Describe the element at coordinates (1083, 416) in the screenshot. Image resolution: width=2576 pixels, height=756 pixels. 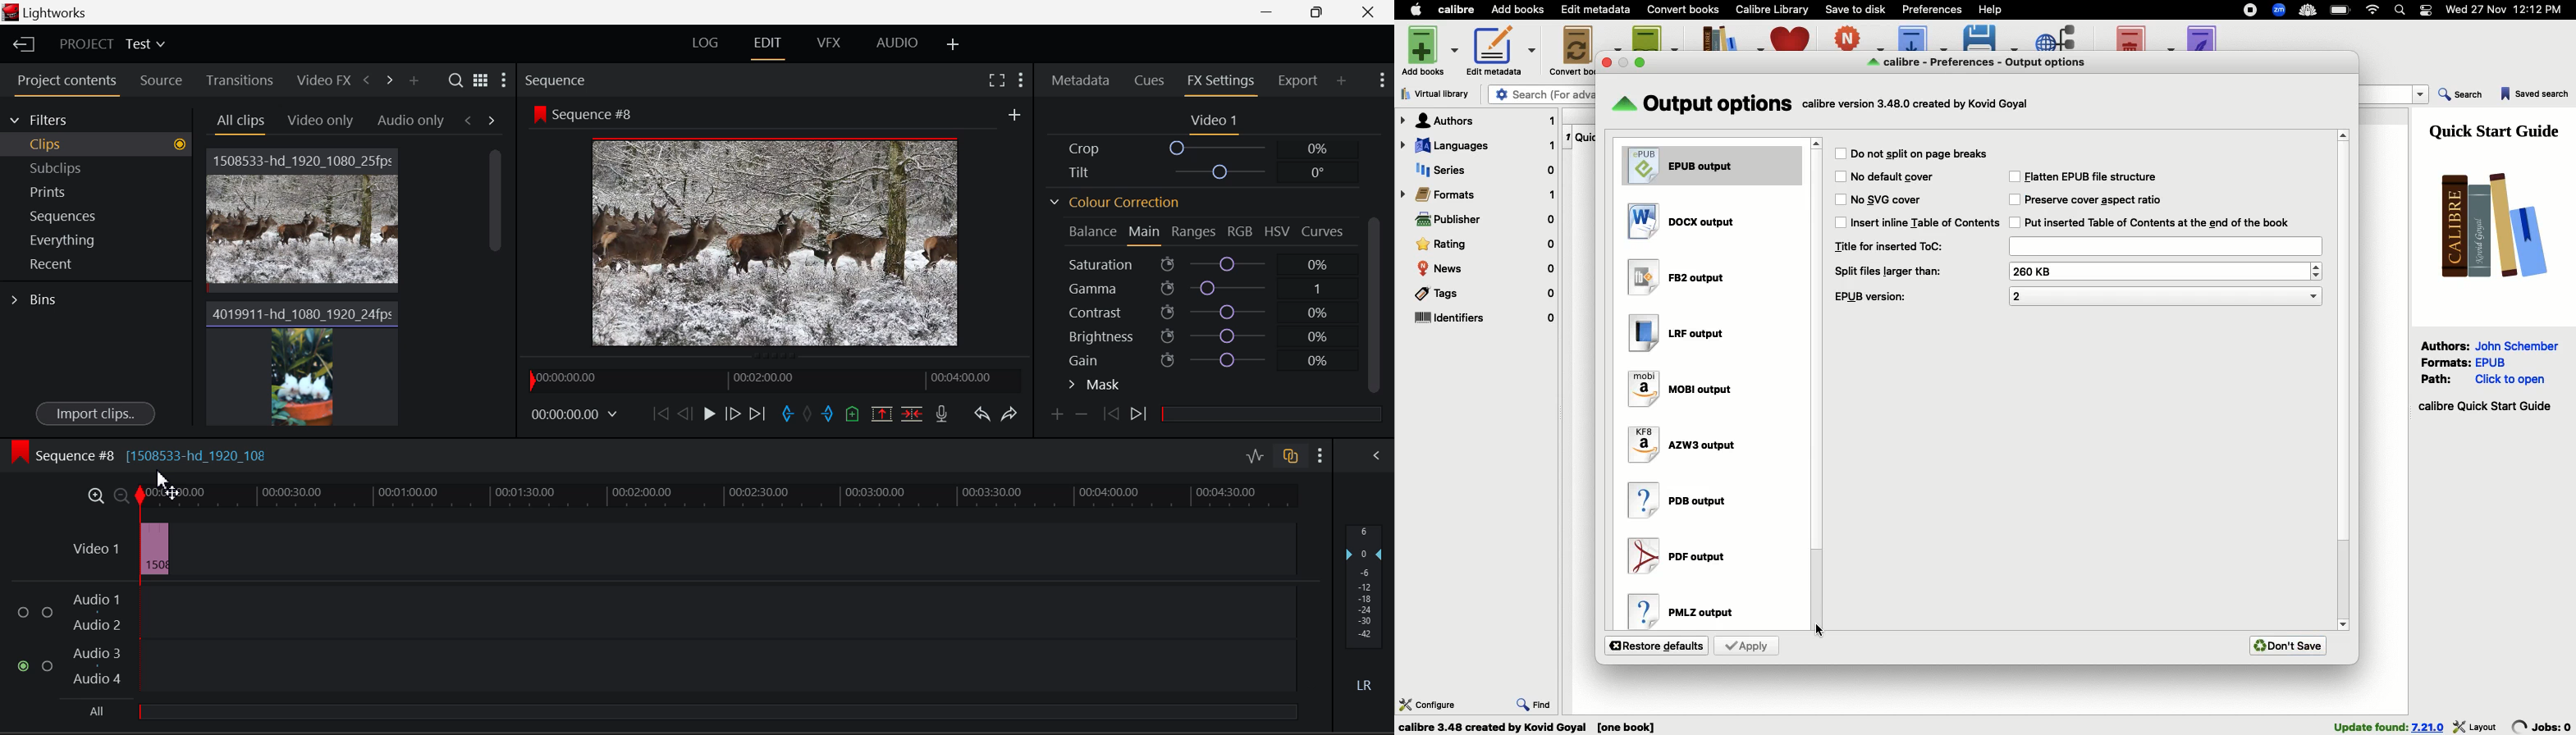
I see `Remove keyframe` at that location.